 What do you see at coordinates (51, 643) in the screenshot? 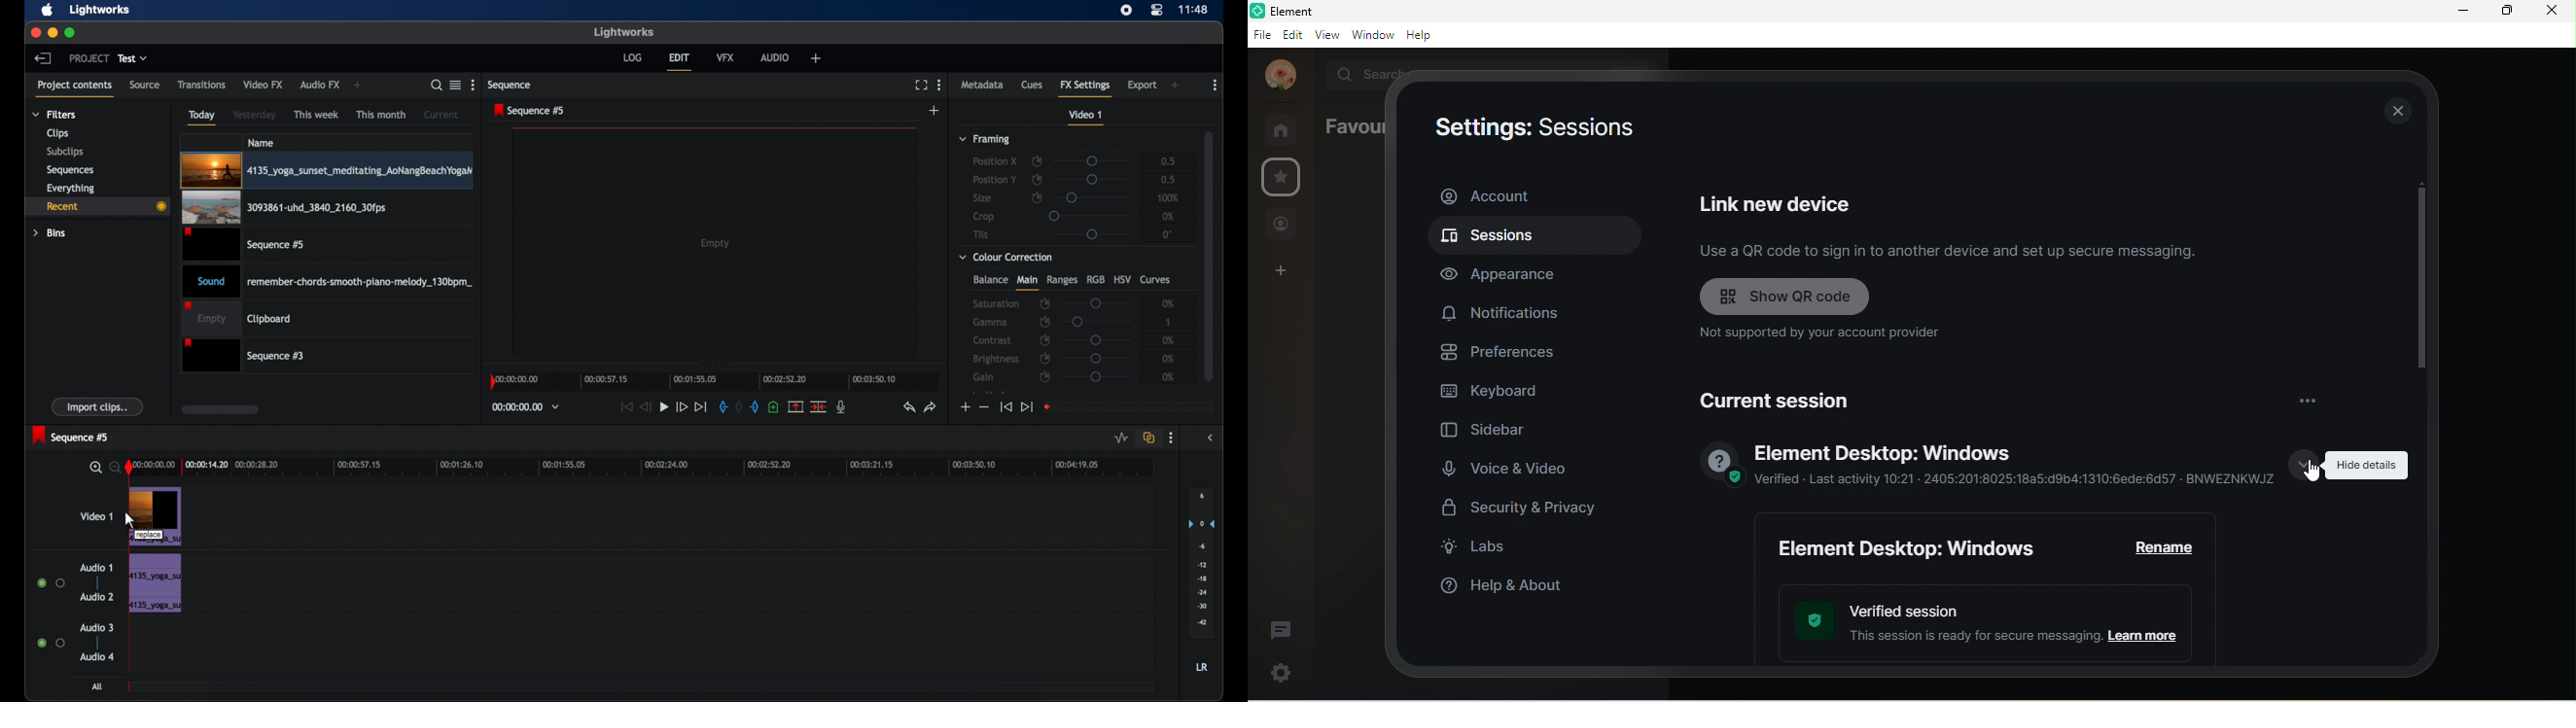
I see `radio buttons` at bounding box center [51, 643].